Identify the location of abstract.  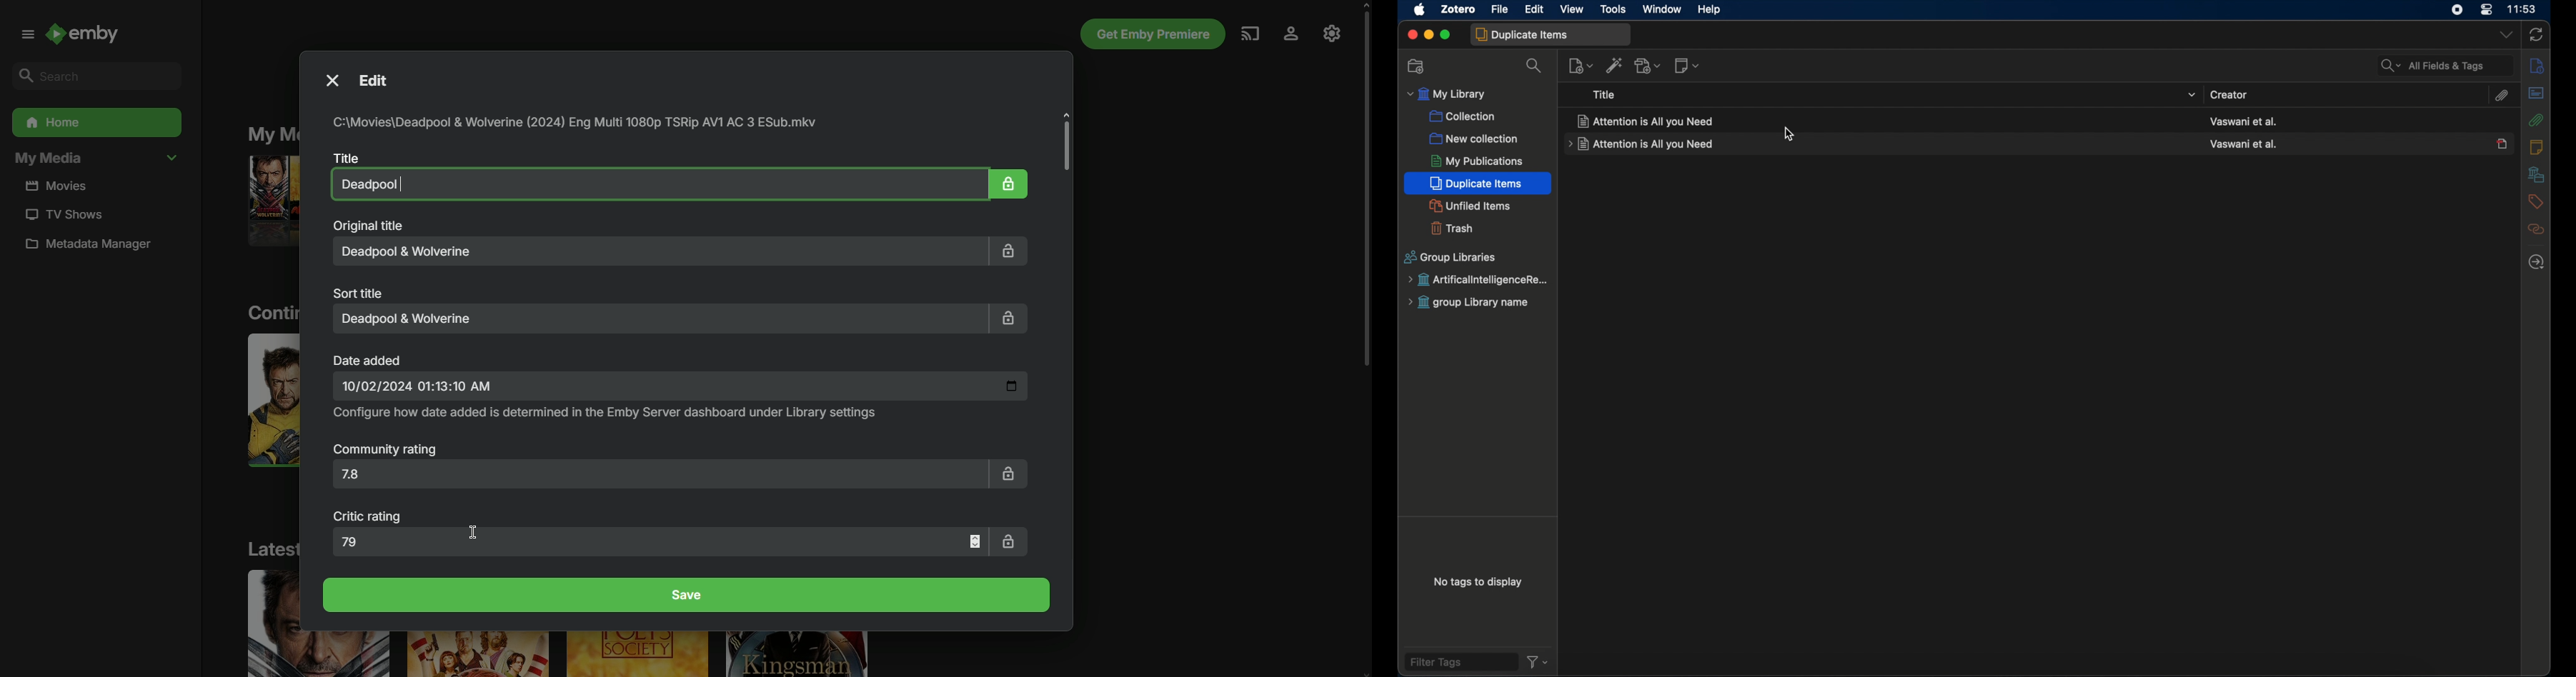
(2537, 93).